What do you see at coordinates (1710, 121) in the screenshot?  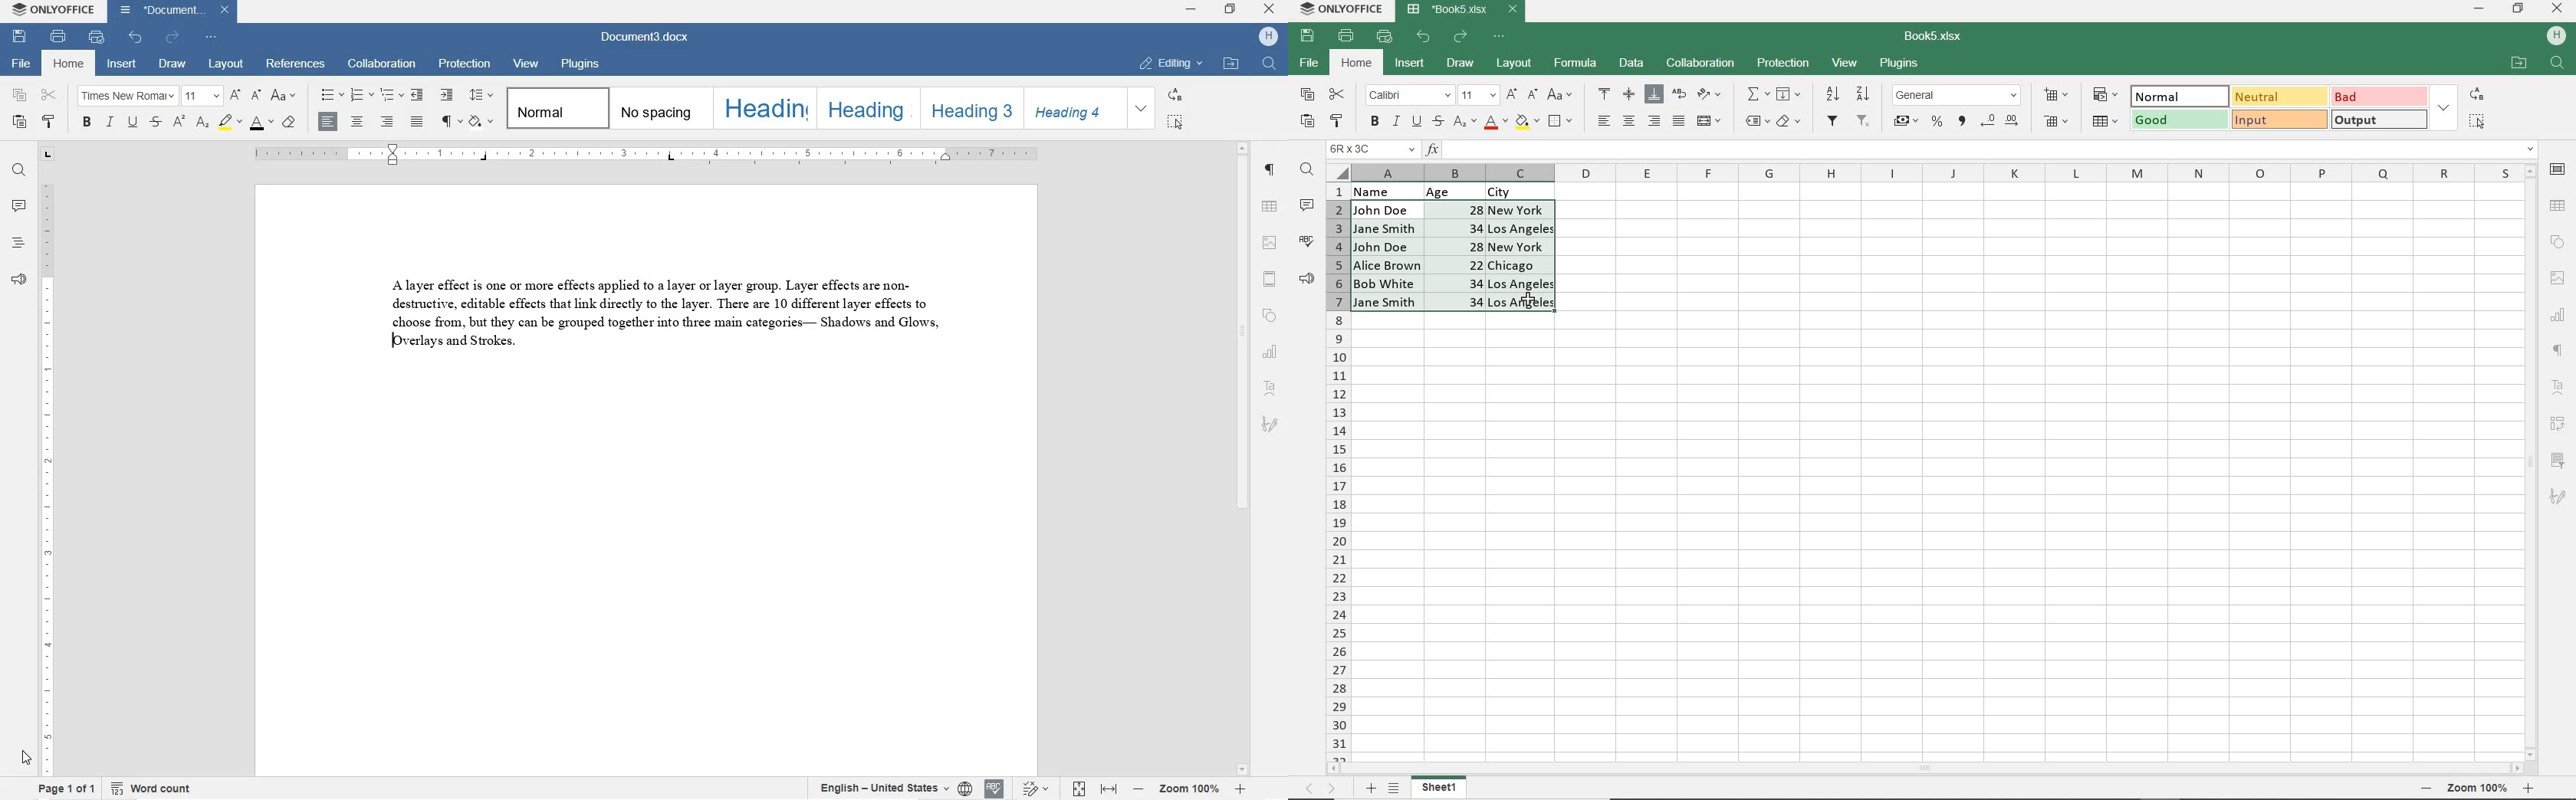 I see `MERGE & CENTER` at bounding box center [1710, 121].